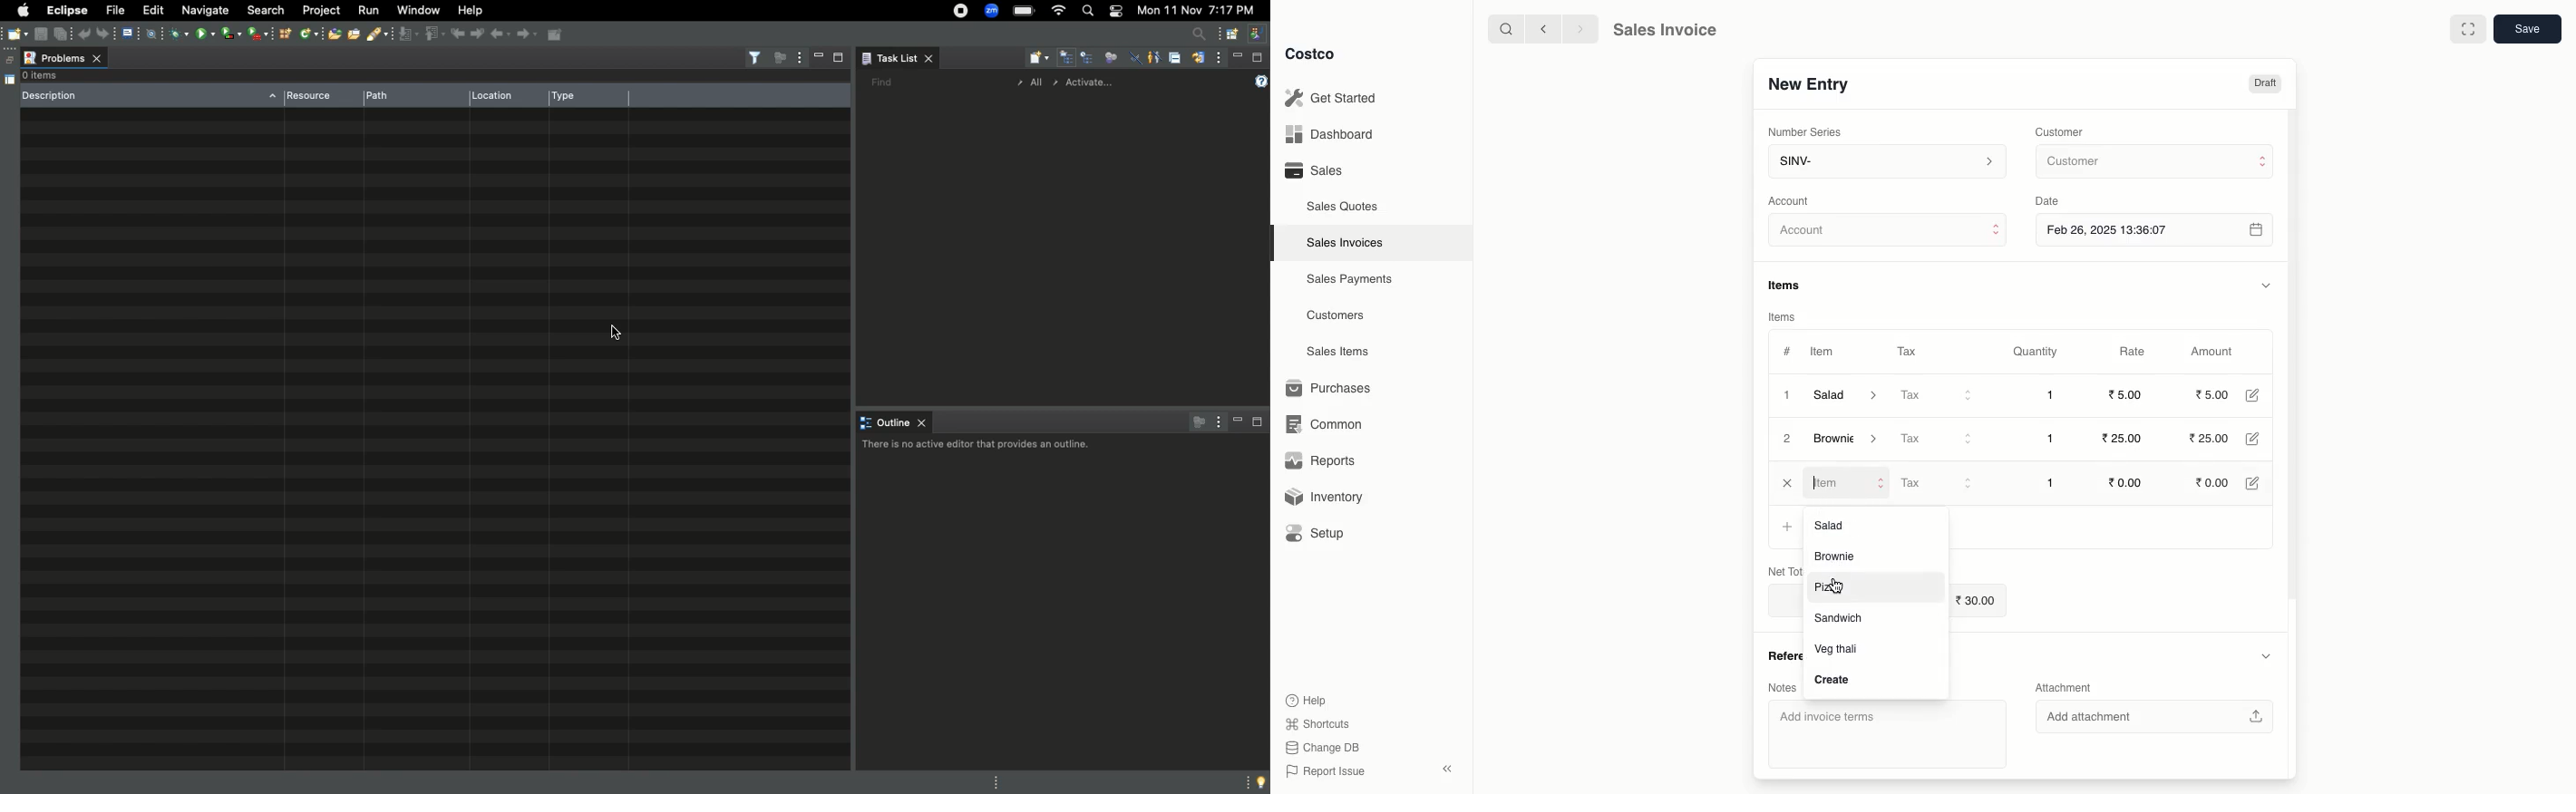 This screenshot has width=2576, height=812. Describe the element at coordinates (2128, 394) in the screenshot. I see `5.00` at that location.